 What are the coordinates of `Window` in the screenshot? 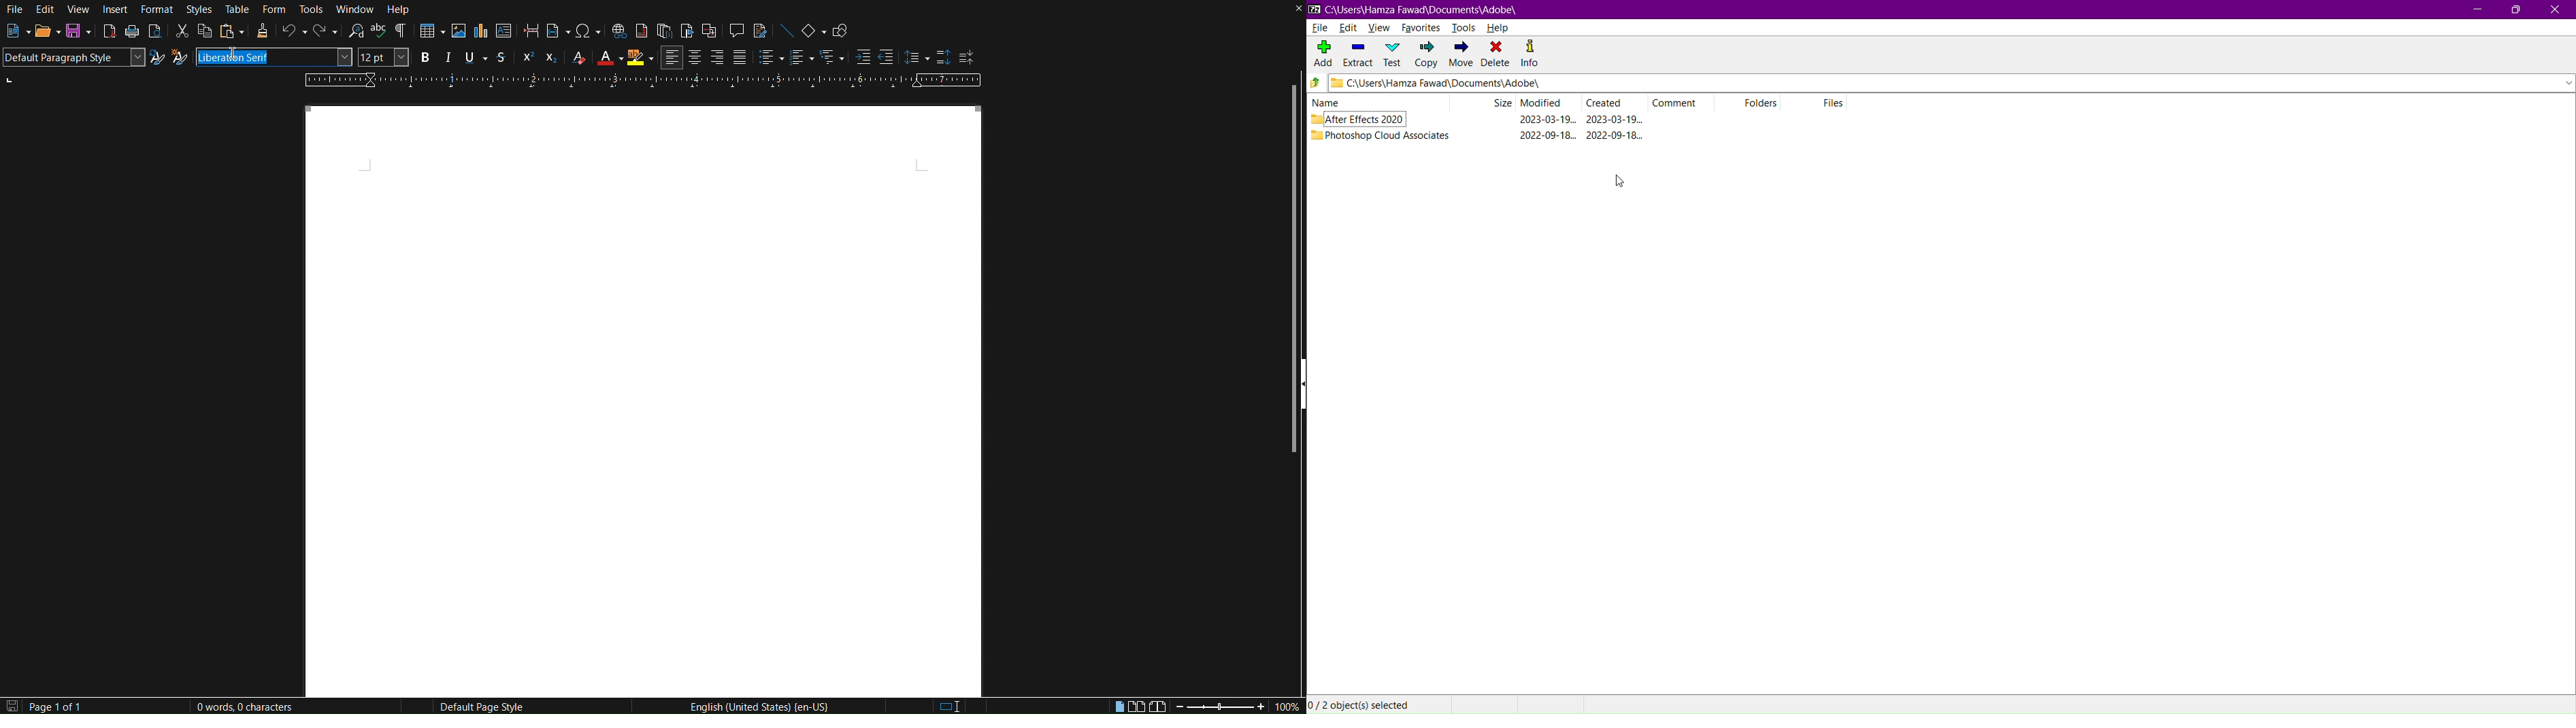 It's located at (357, 10).